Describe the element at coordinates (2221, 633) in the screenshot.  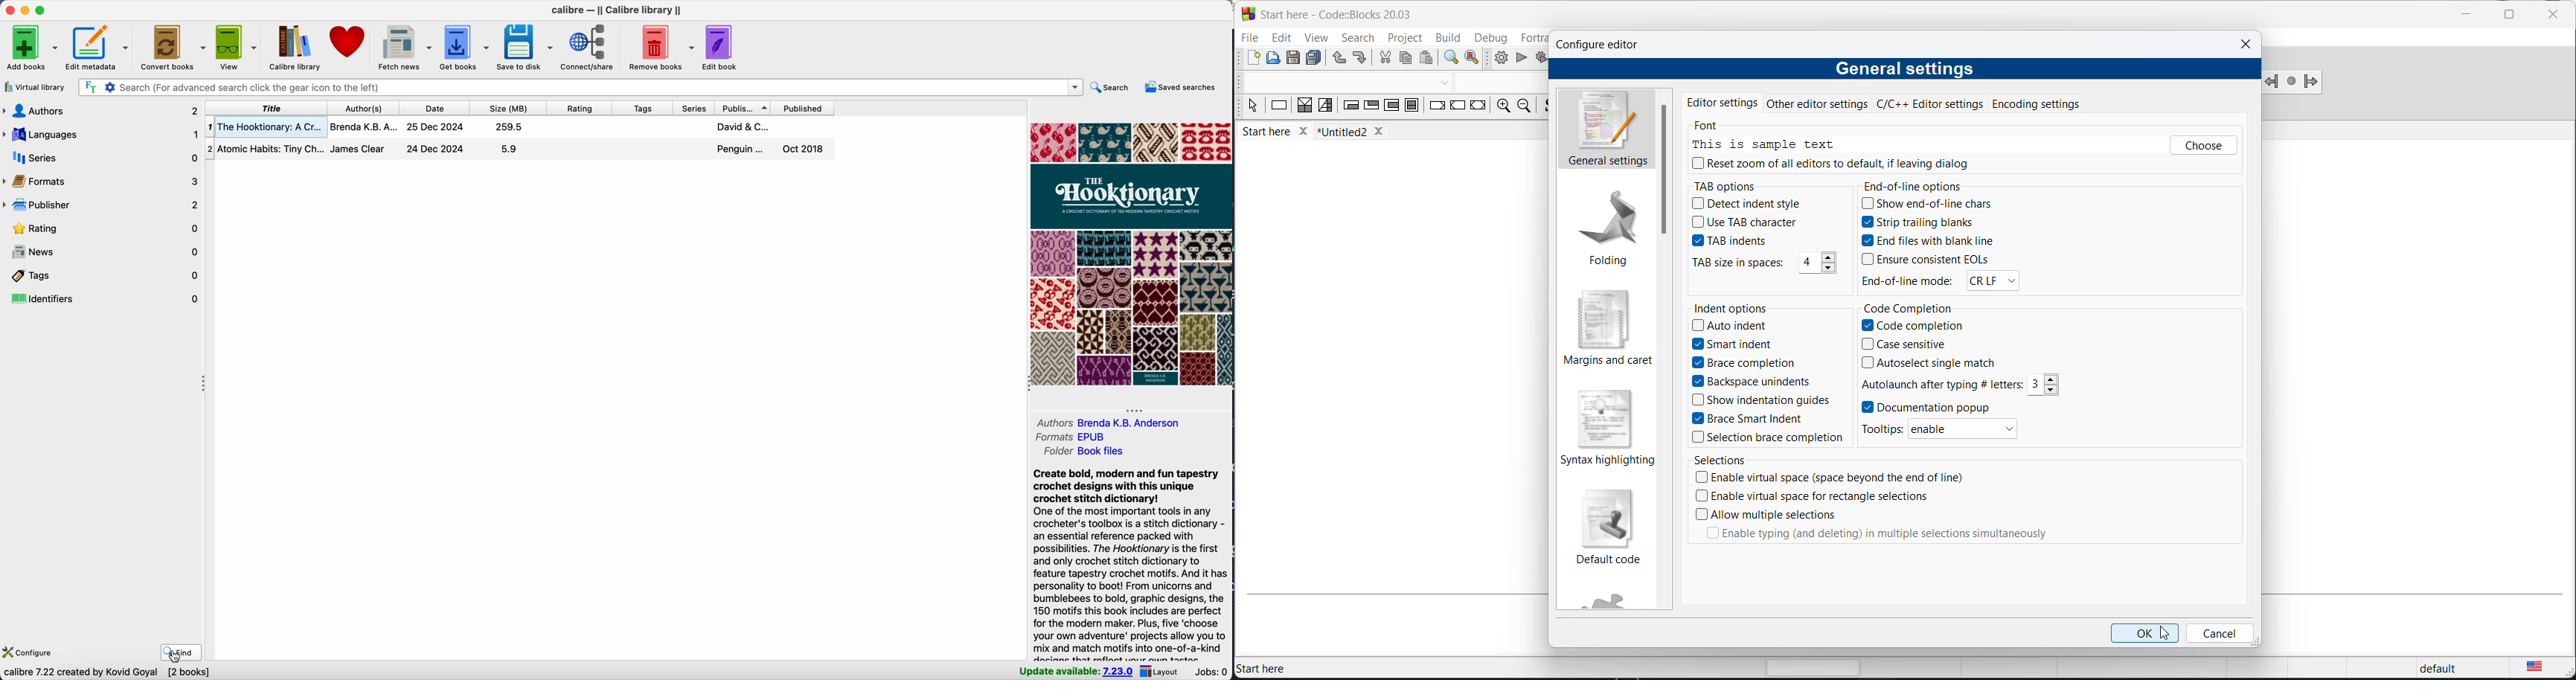
I see `cancel` at that location.